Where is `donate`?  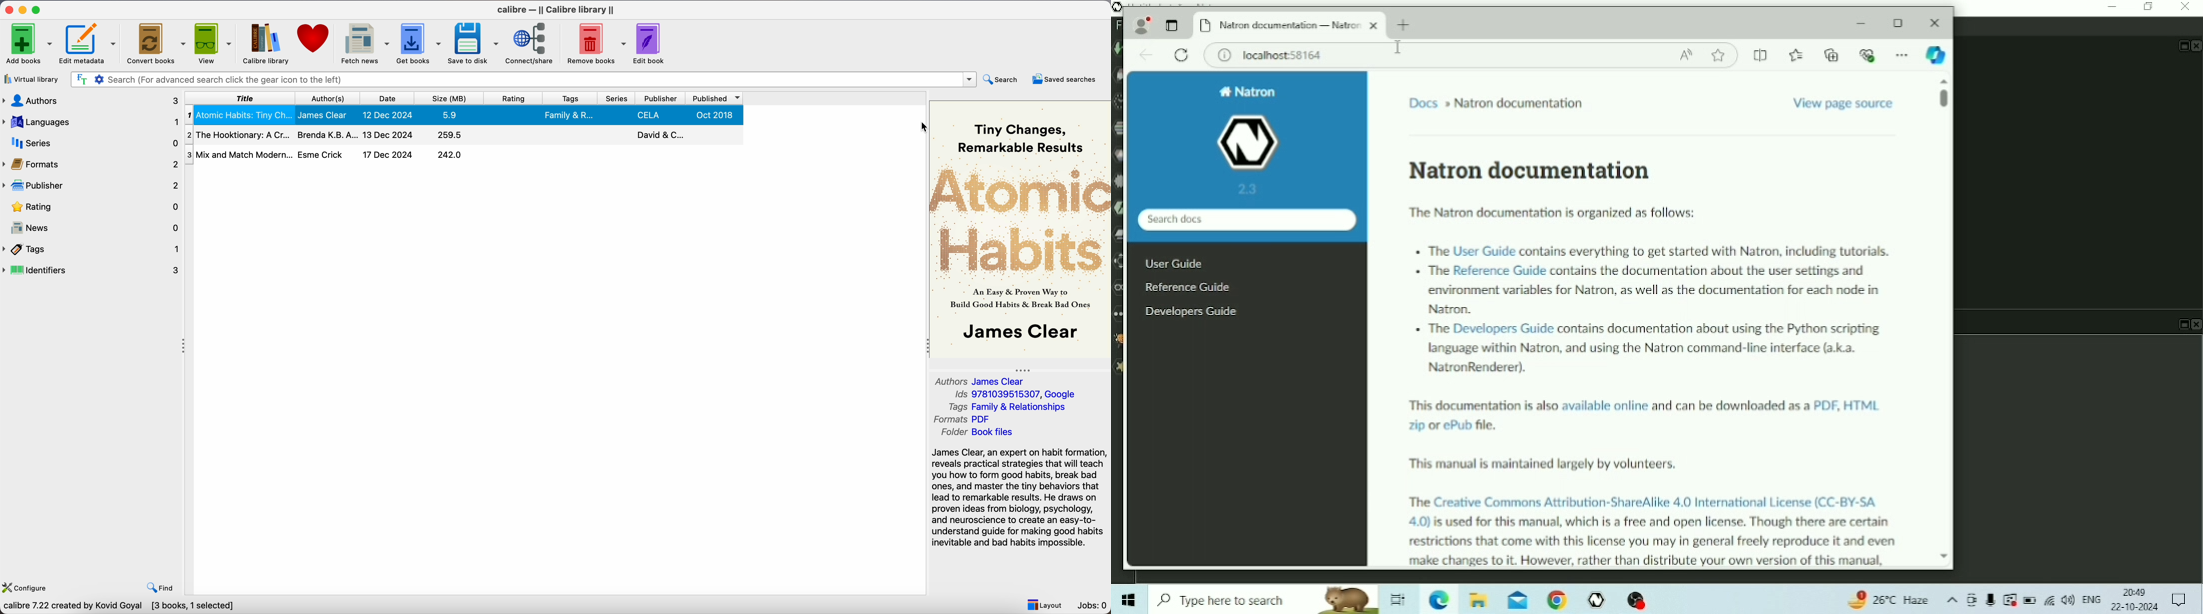
donate is located at coordinates (315, 39).